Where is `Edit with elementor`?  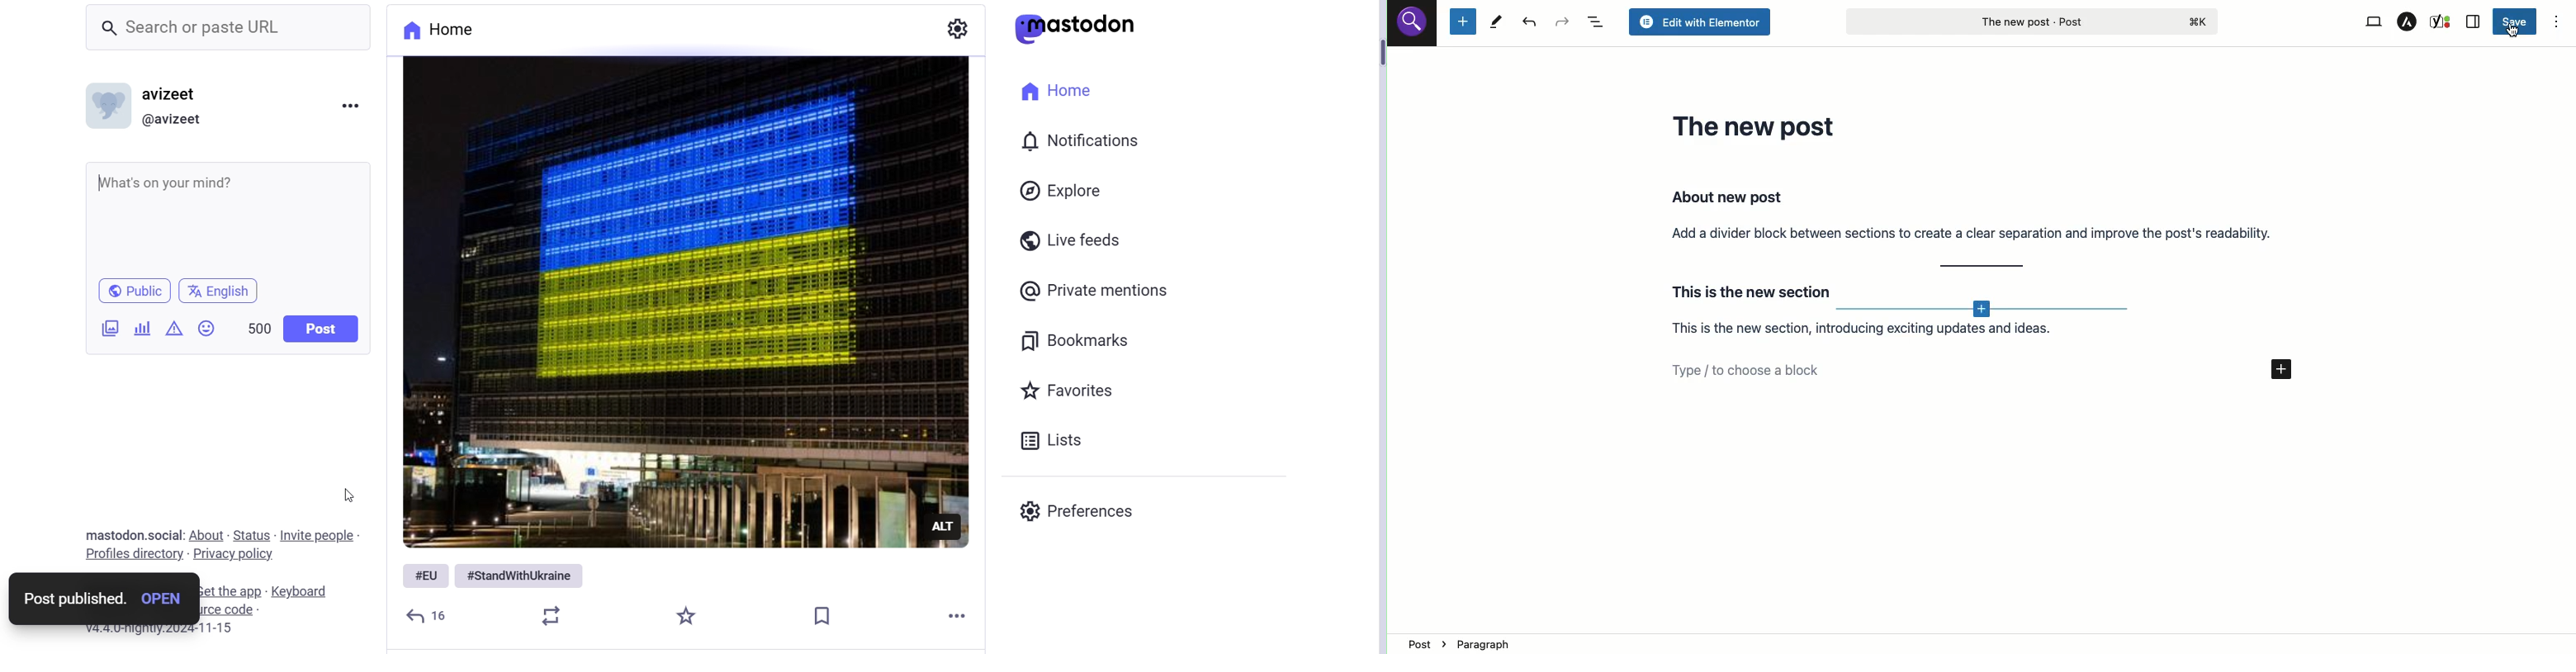
Edit with elementor is located at coordinates (1698, 22).